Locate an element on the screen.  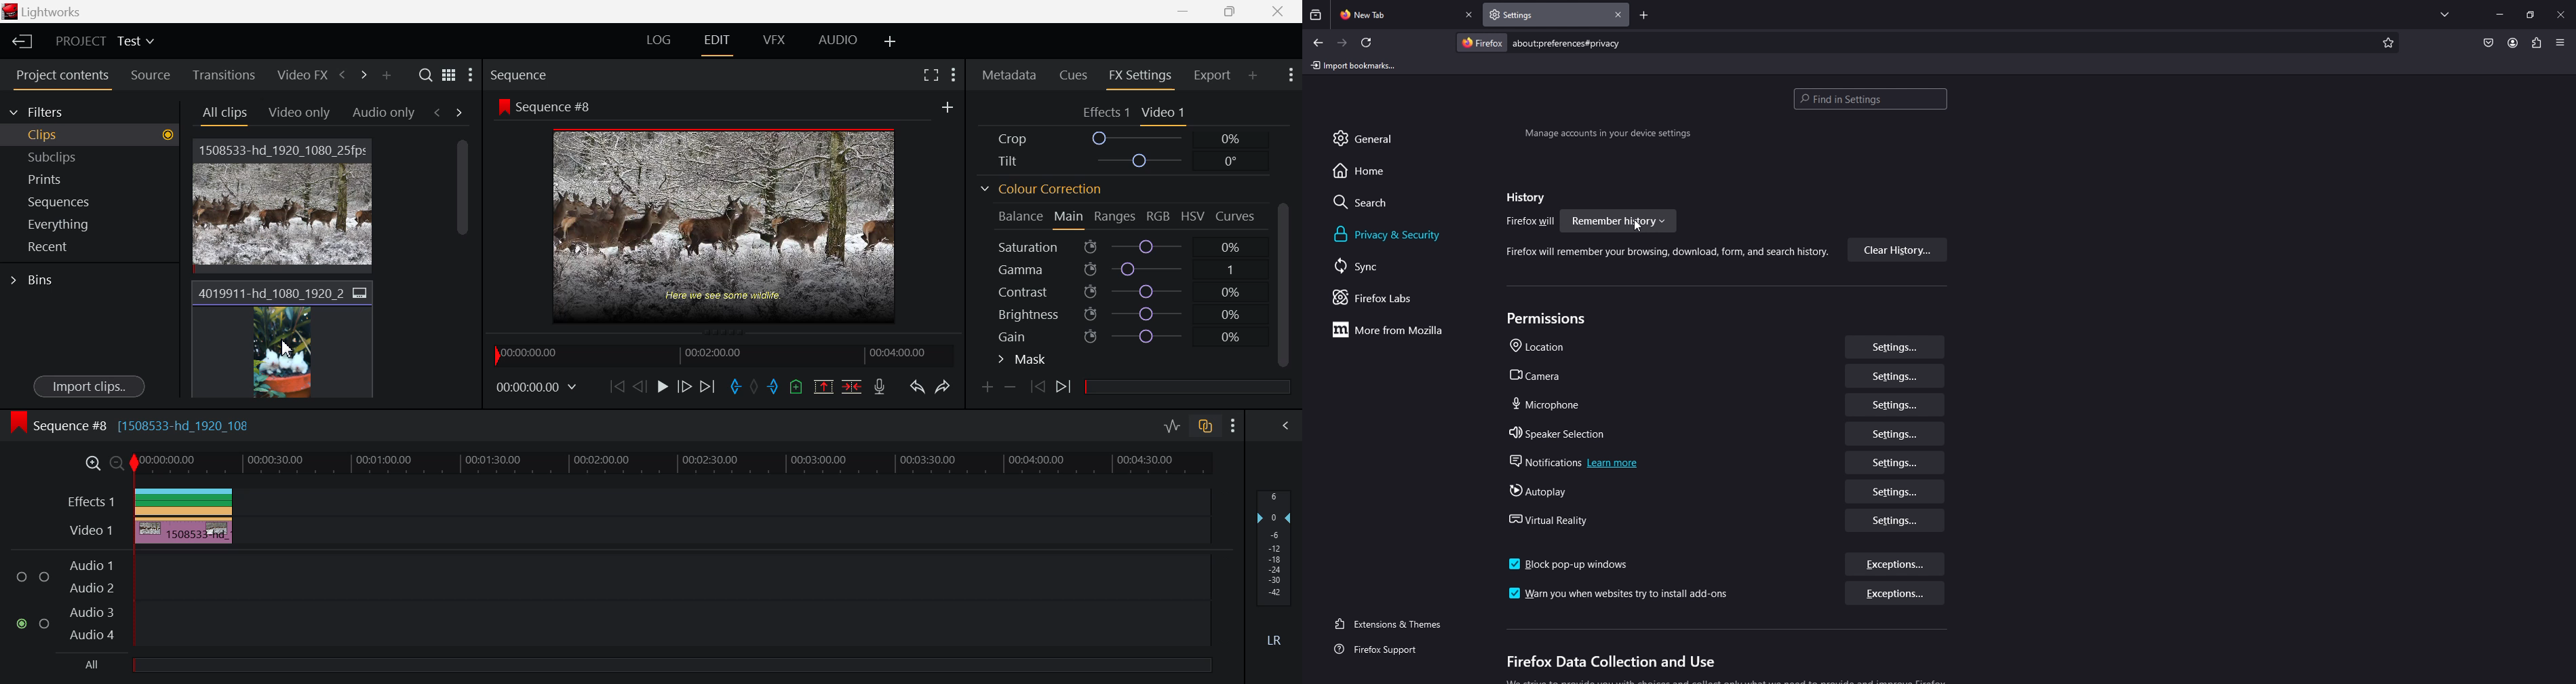
Bins is located at coordinates (29, 278).